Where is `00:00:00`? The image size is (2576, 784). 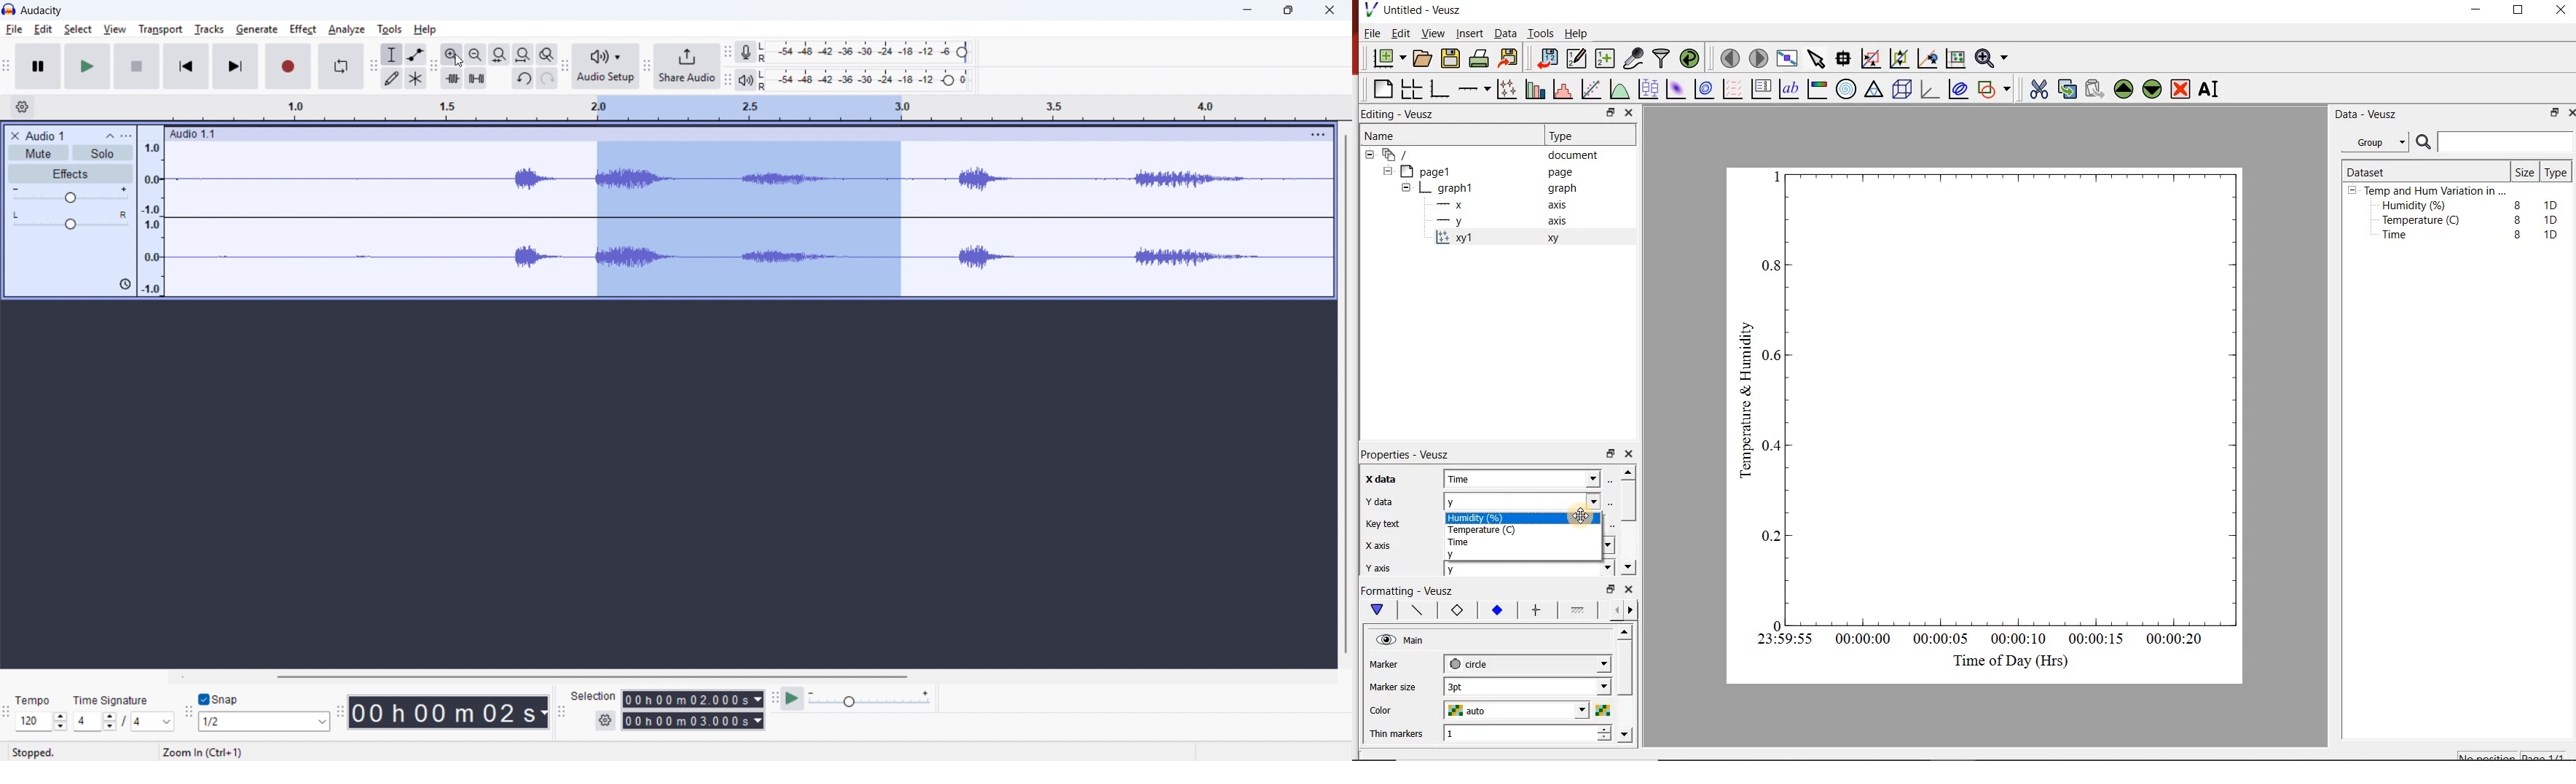 00:00:00 is located at coordinates (1861, 641).